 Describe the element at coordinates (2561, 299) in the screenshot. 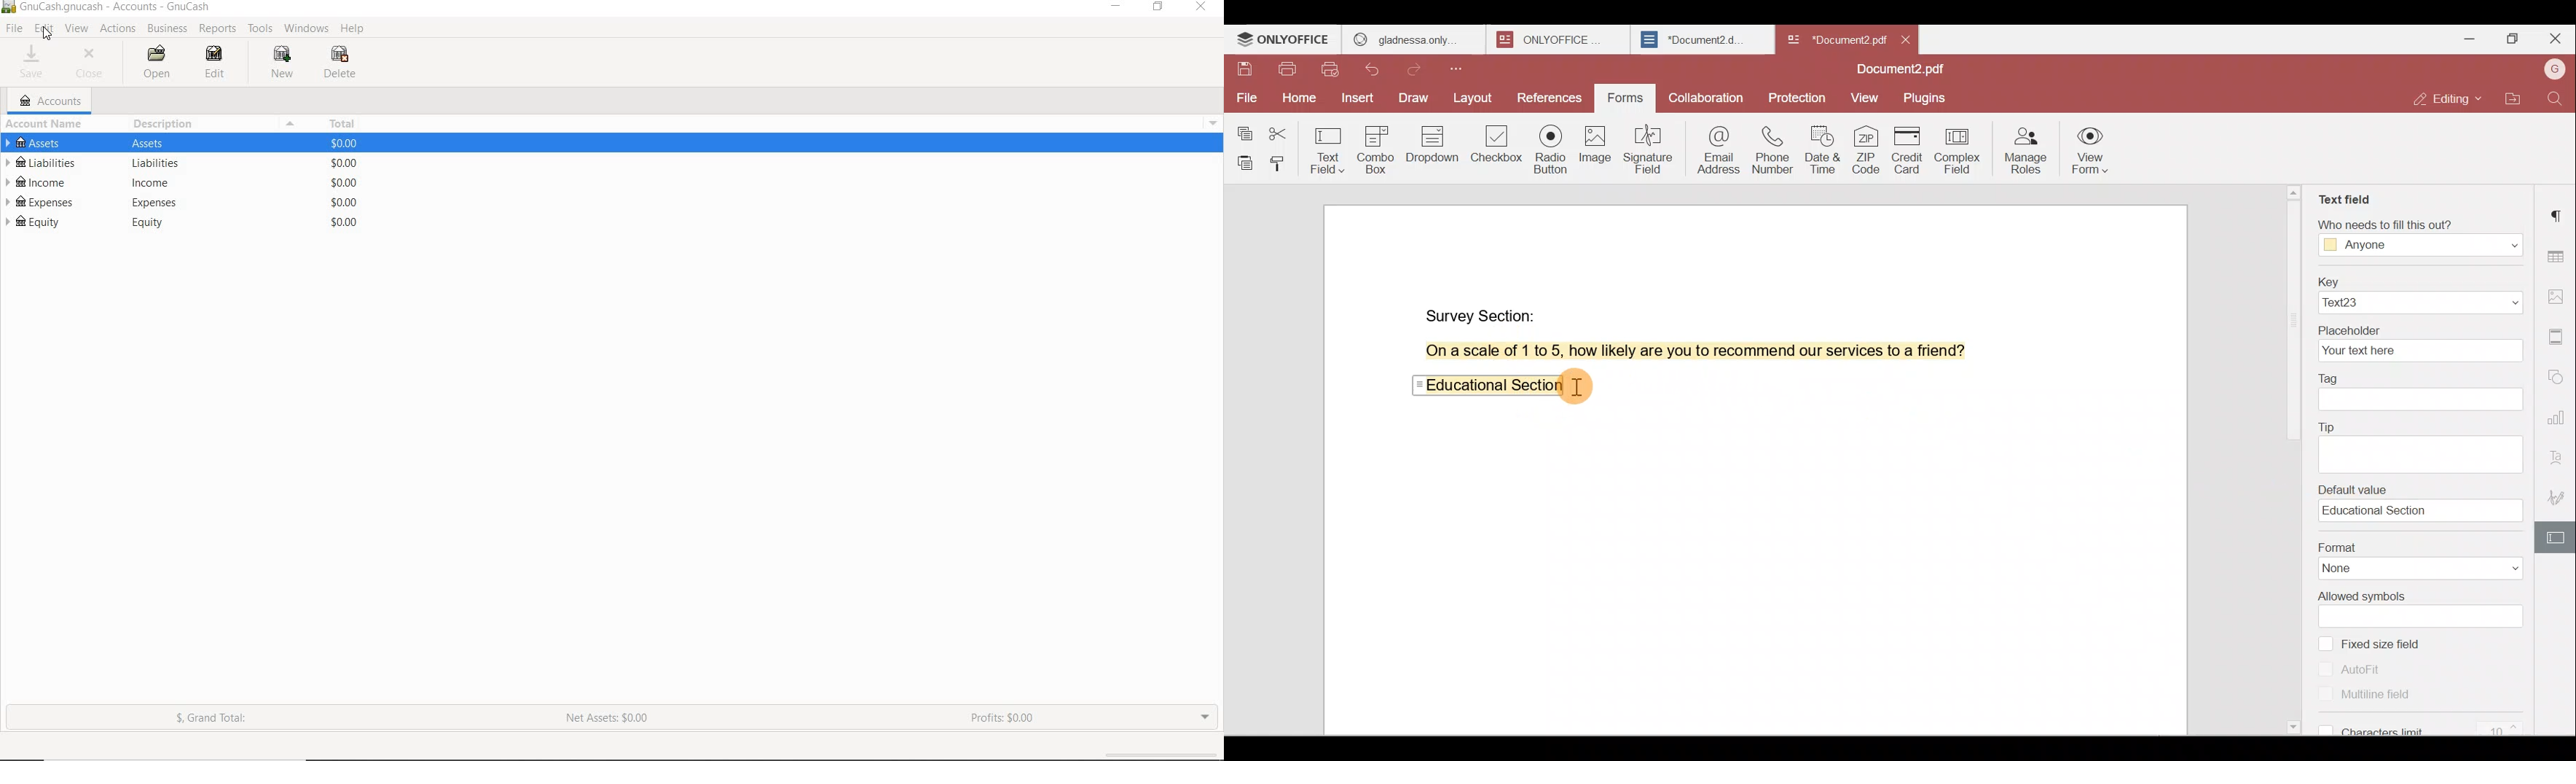

I see `Image settings` at that location.